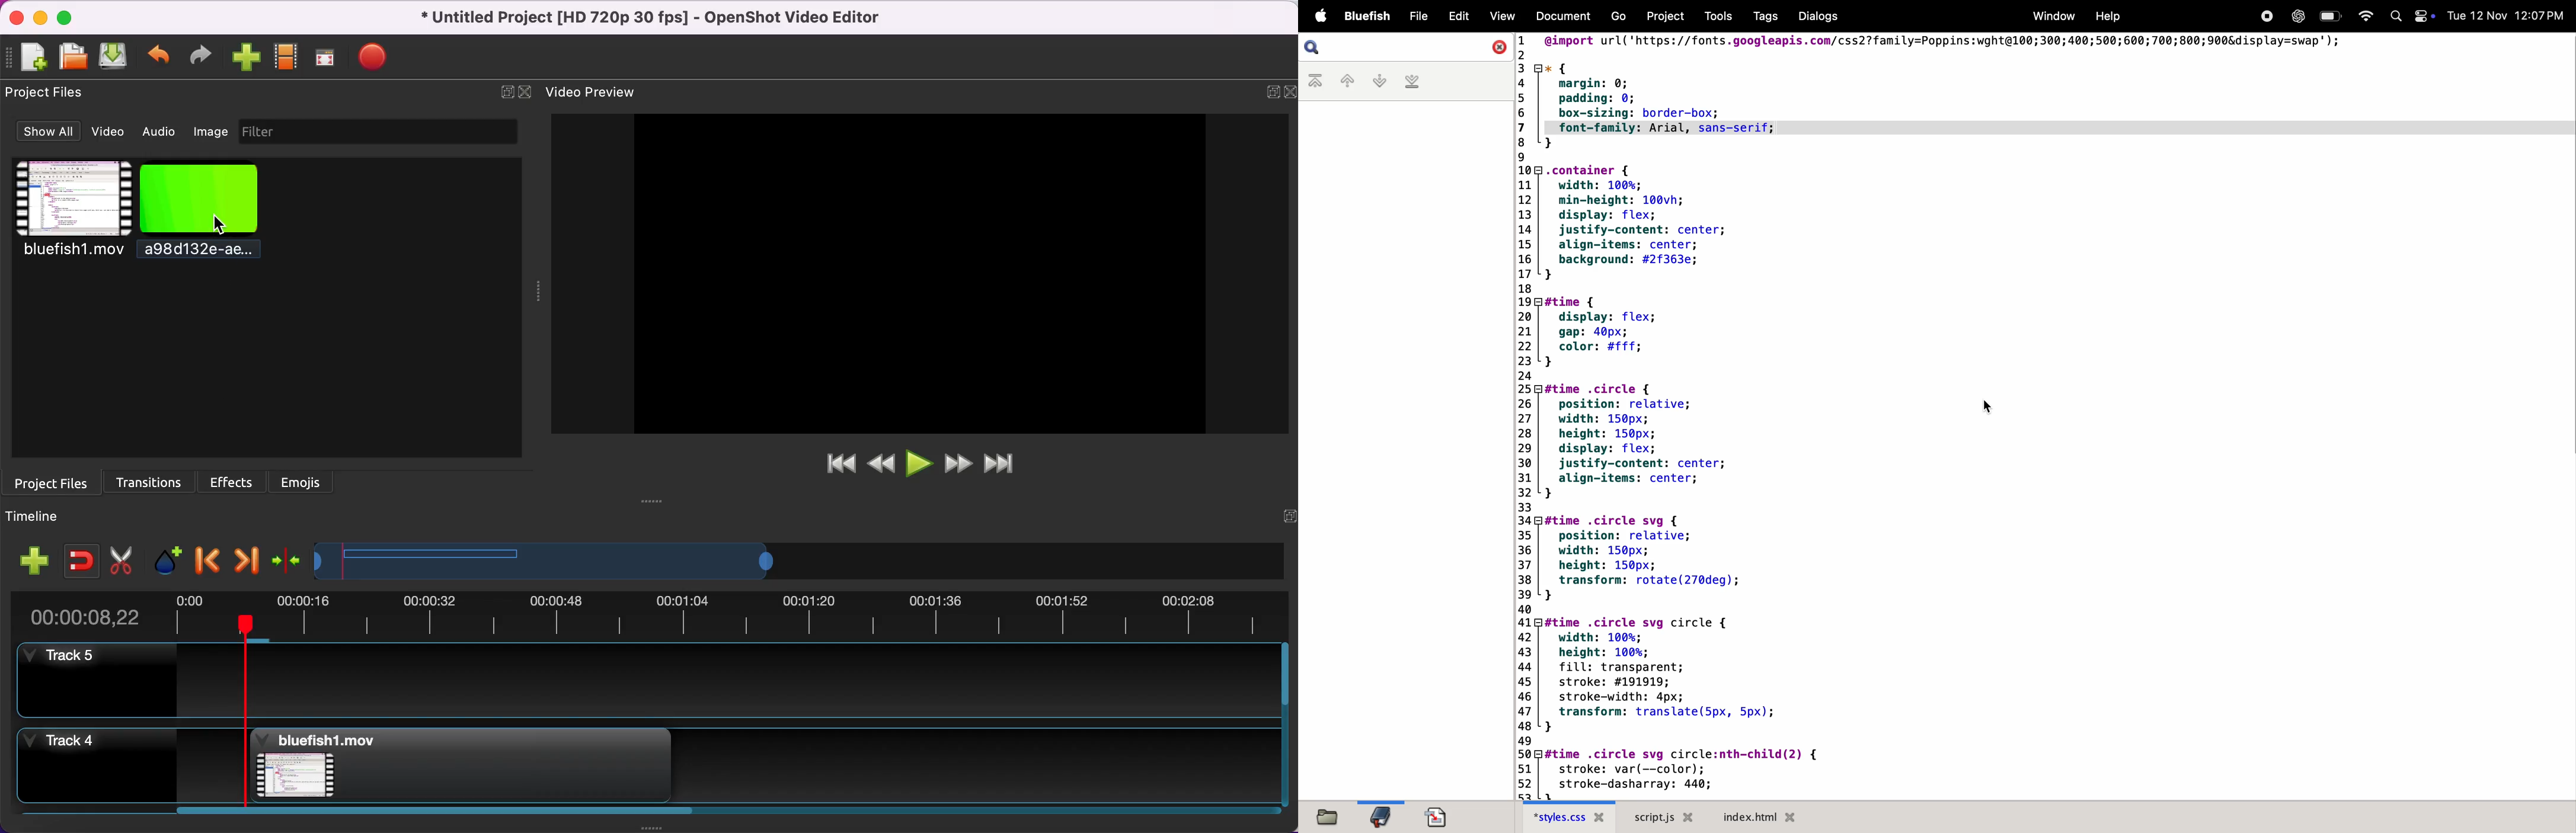 This screenshot has width=2576, height=840. I want to click on chatgpt, so click(2295, 16).